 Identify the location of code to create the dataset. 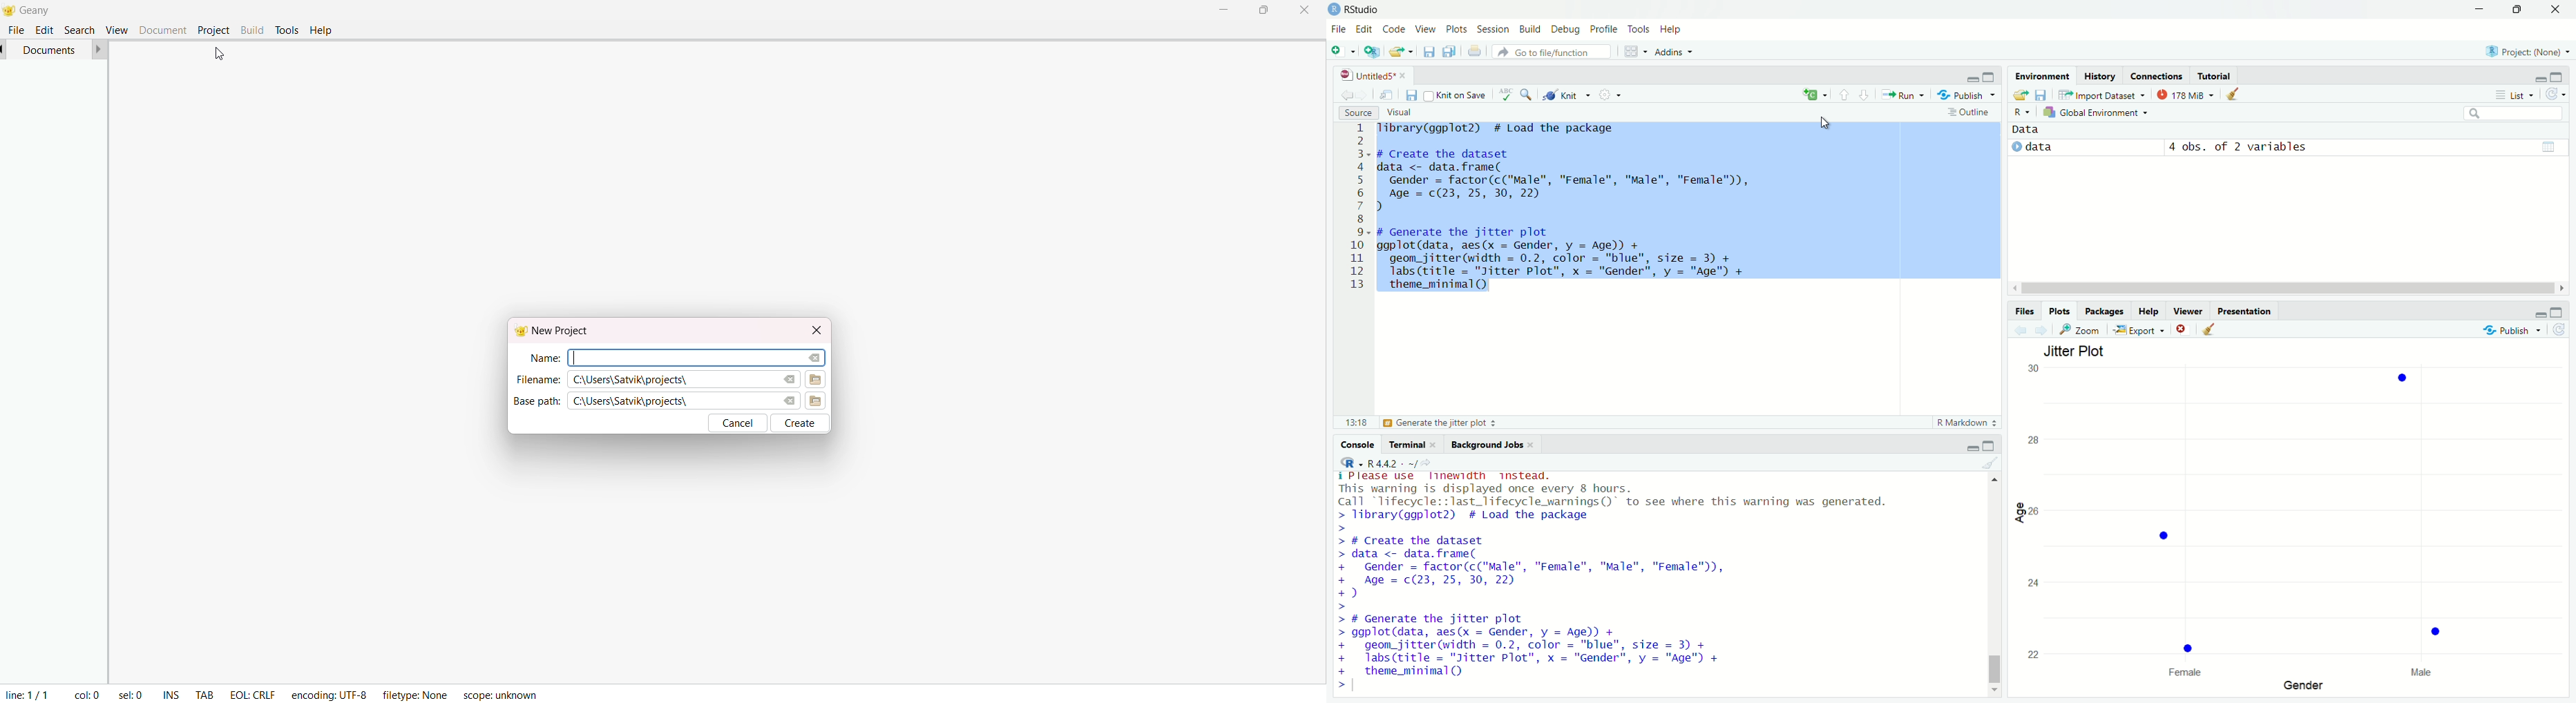
(1579, 181).